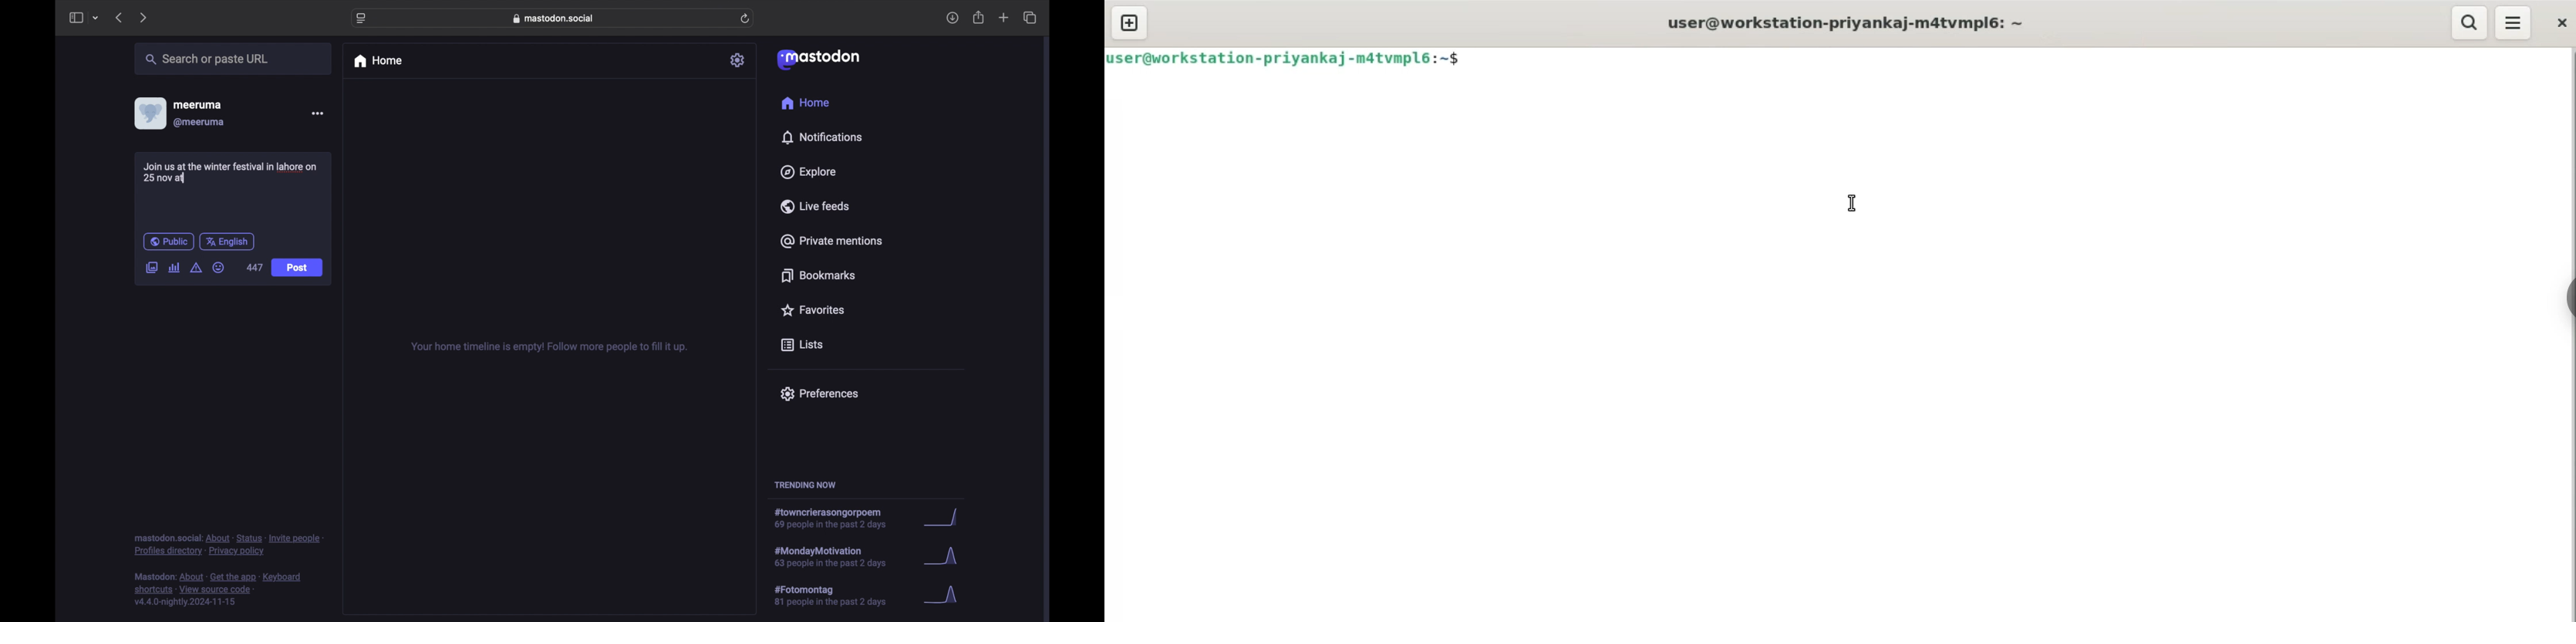  What do you see at coordinates (1851, 204) in the screenshot?
I see `cursor` at bounding box center [1851, 204].